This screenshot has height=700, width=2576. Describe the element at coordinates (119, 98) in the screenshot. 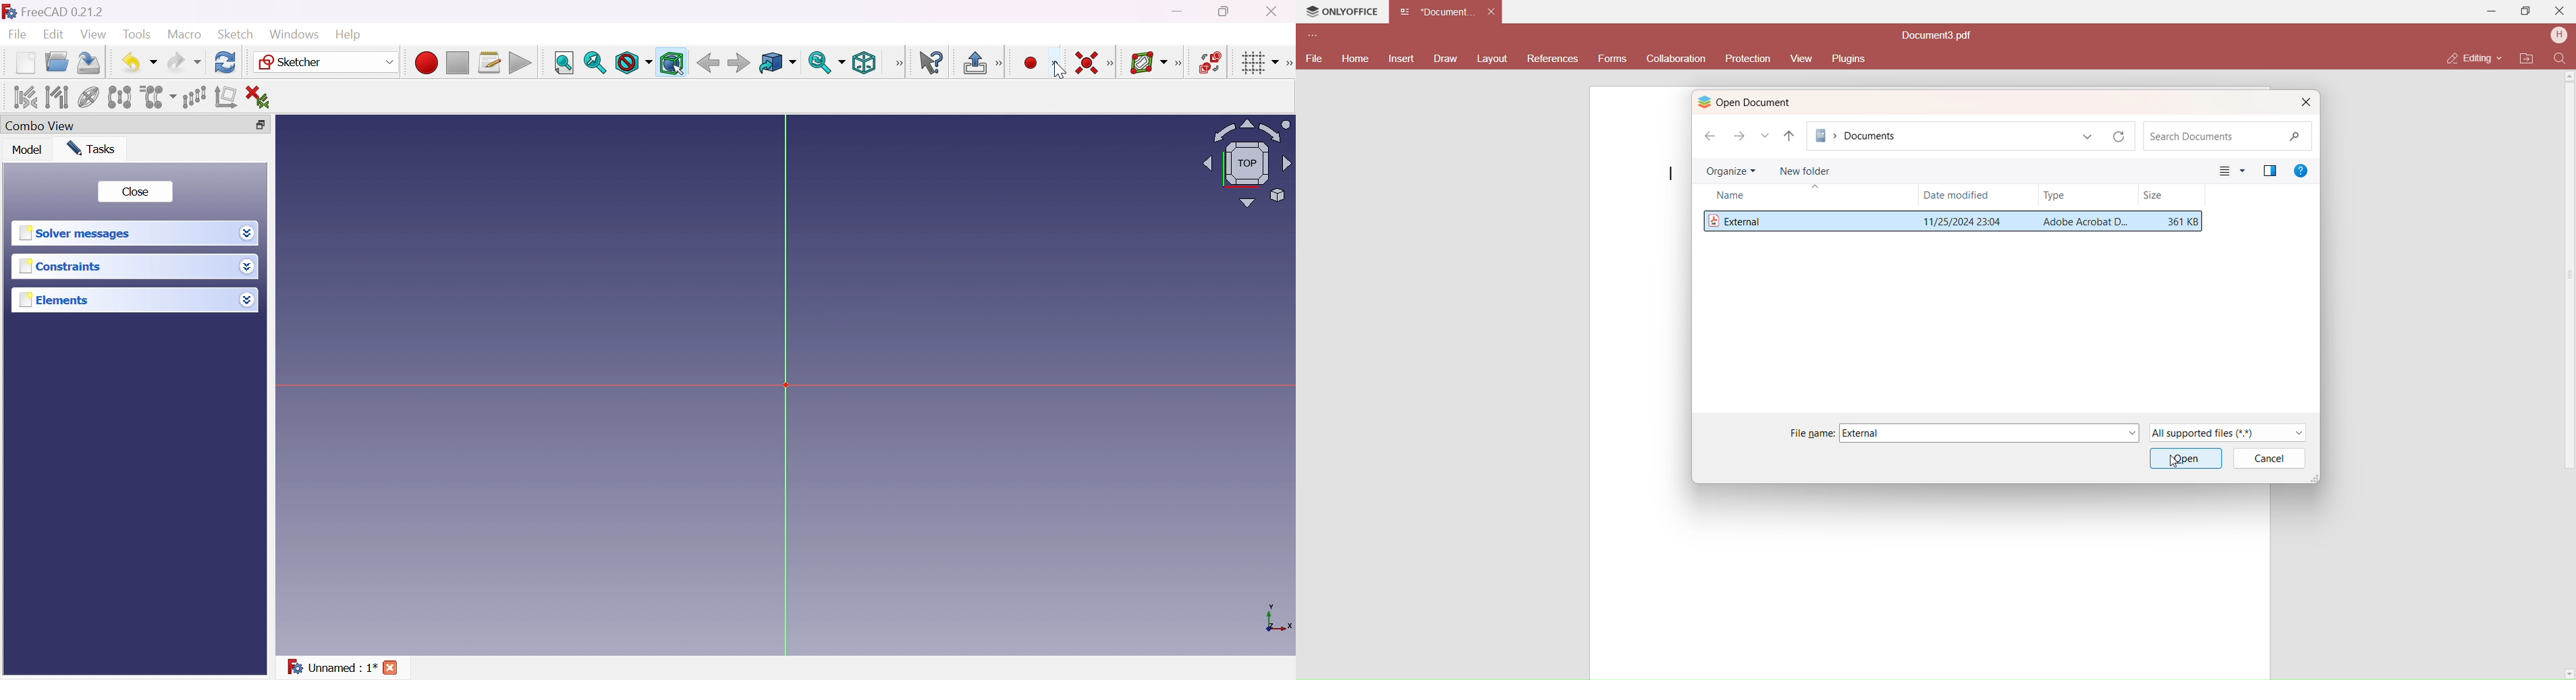

I see `Symmetry` at that location.